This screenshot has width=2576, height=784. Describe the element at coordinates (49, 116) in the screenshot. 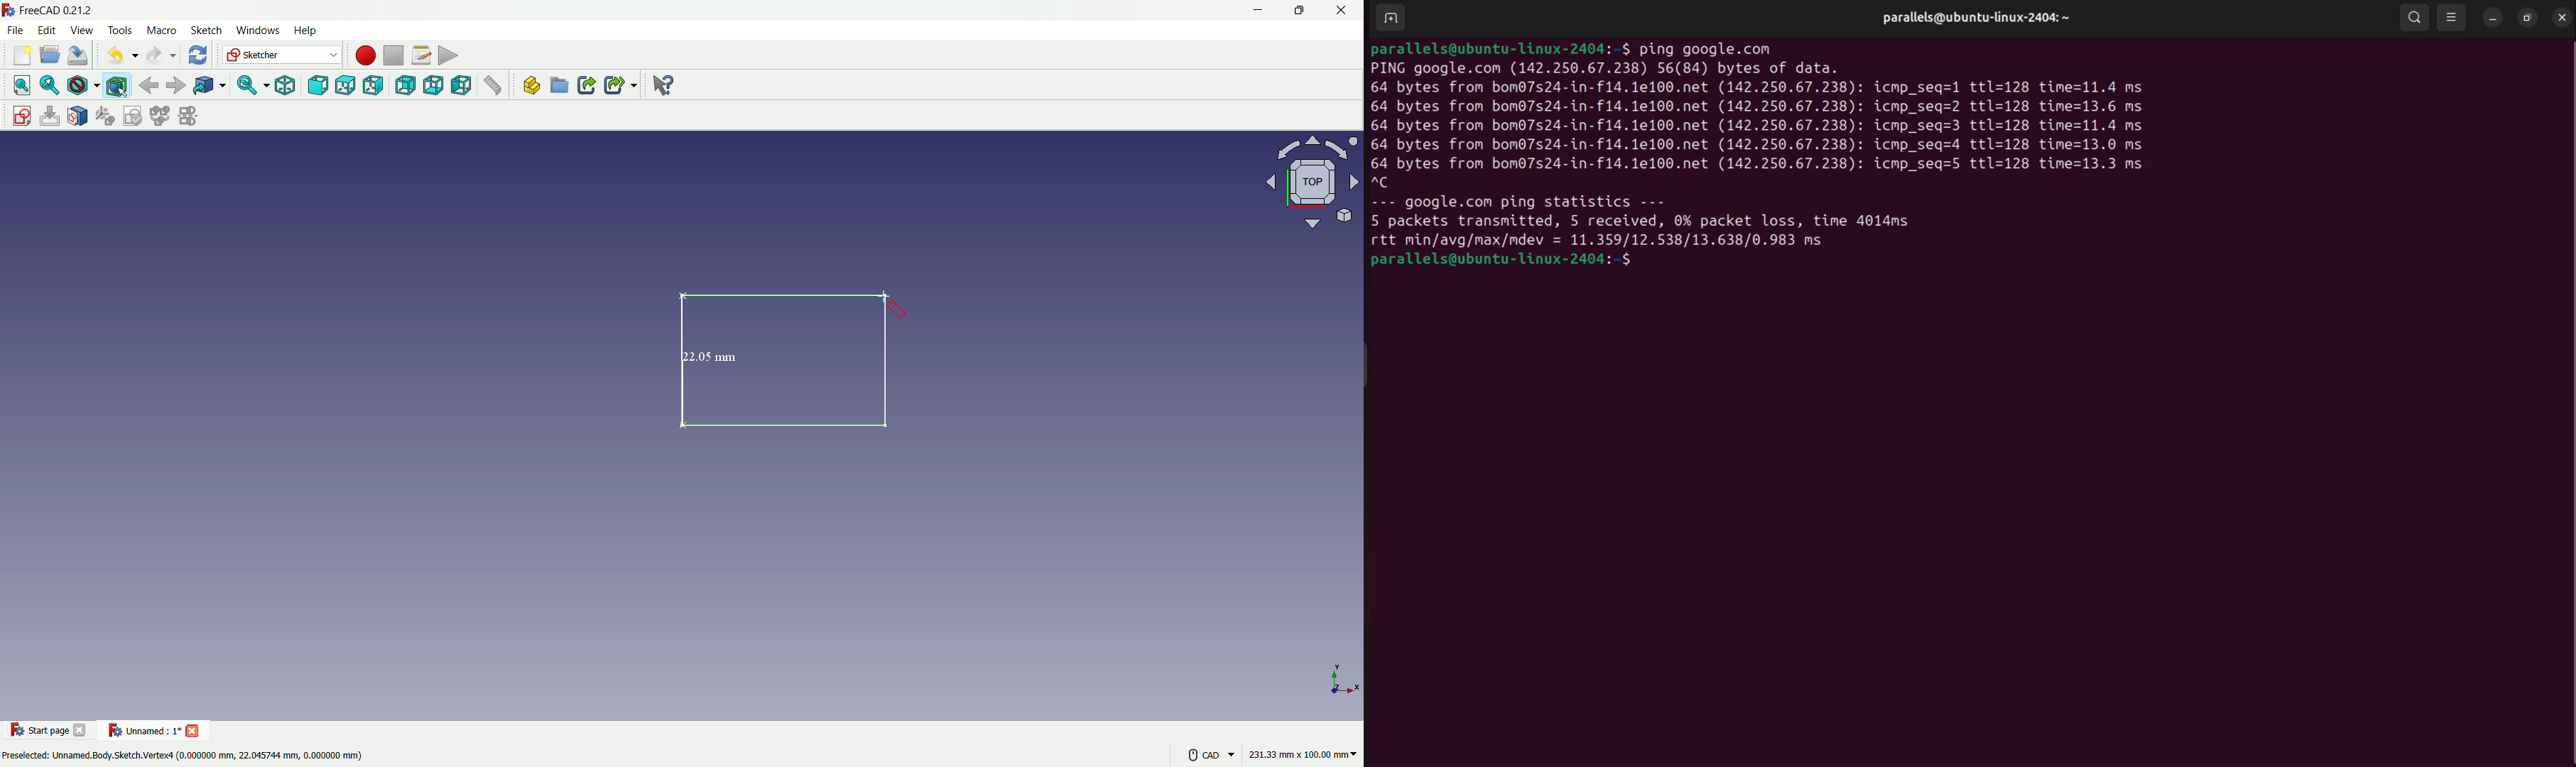

I see `edit sketch` at that location.